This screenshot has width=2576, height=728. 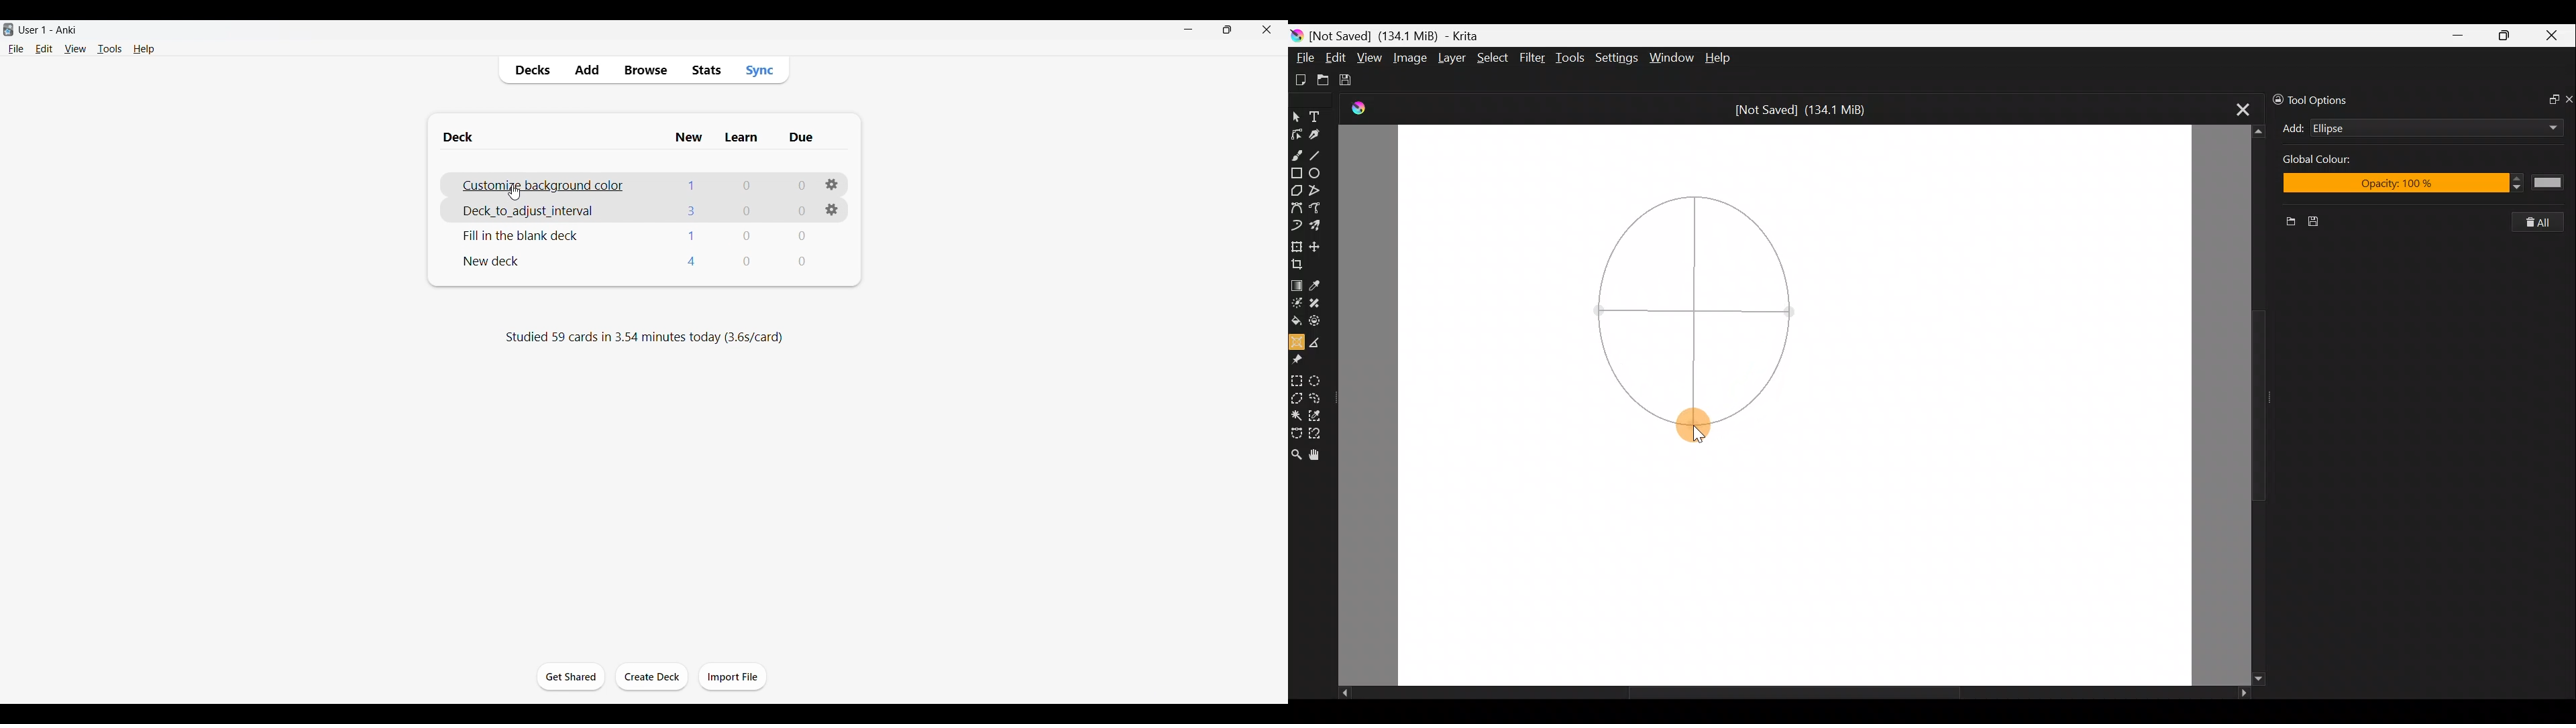 What do you see at coordinates (1692, 296) in the screenshot?
I see `Ellipse on Canvas` at bounding box center [1692, 296].